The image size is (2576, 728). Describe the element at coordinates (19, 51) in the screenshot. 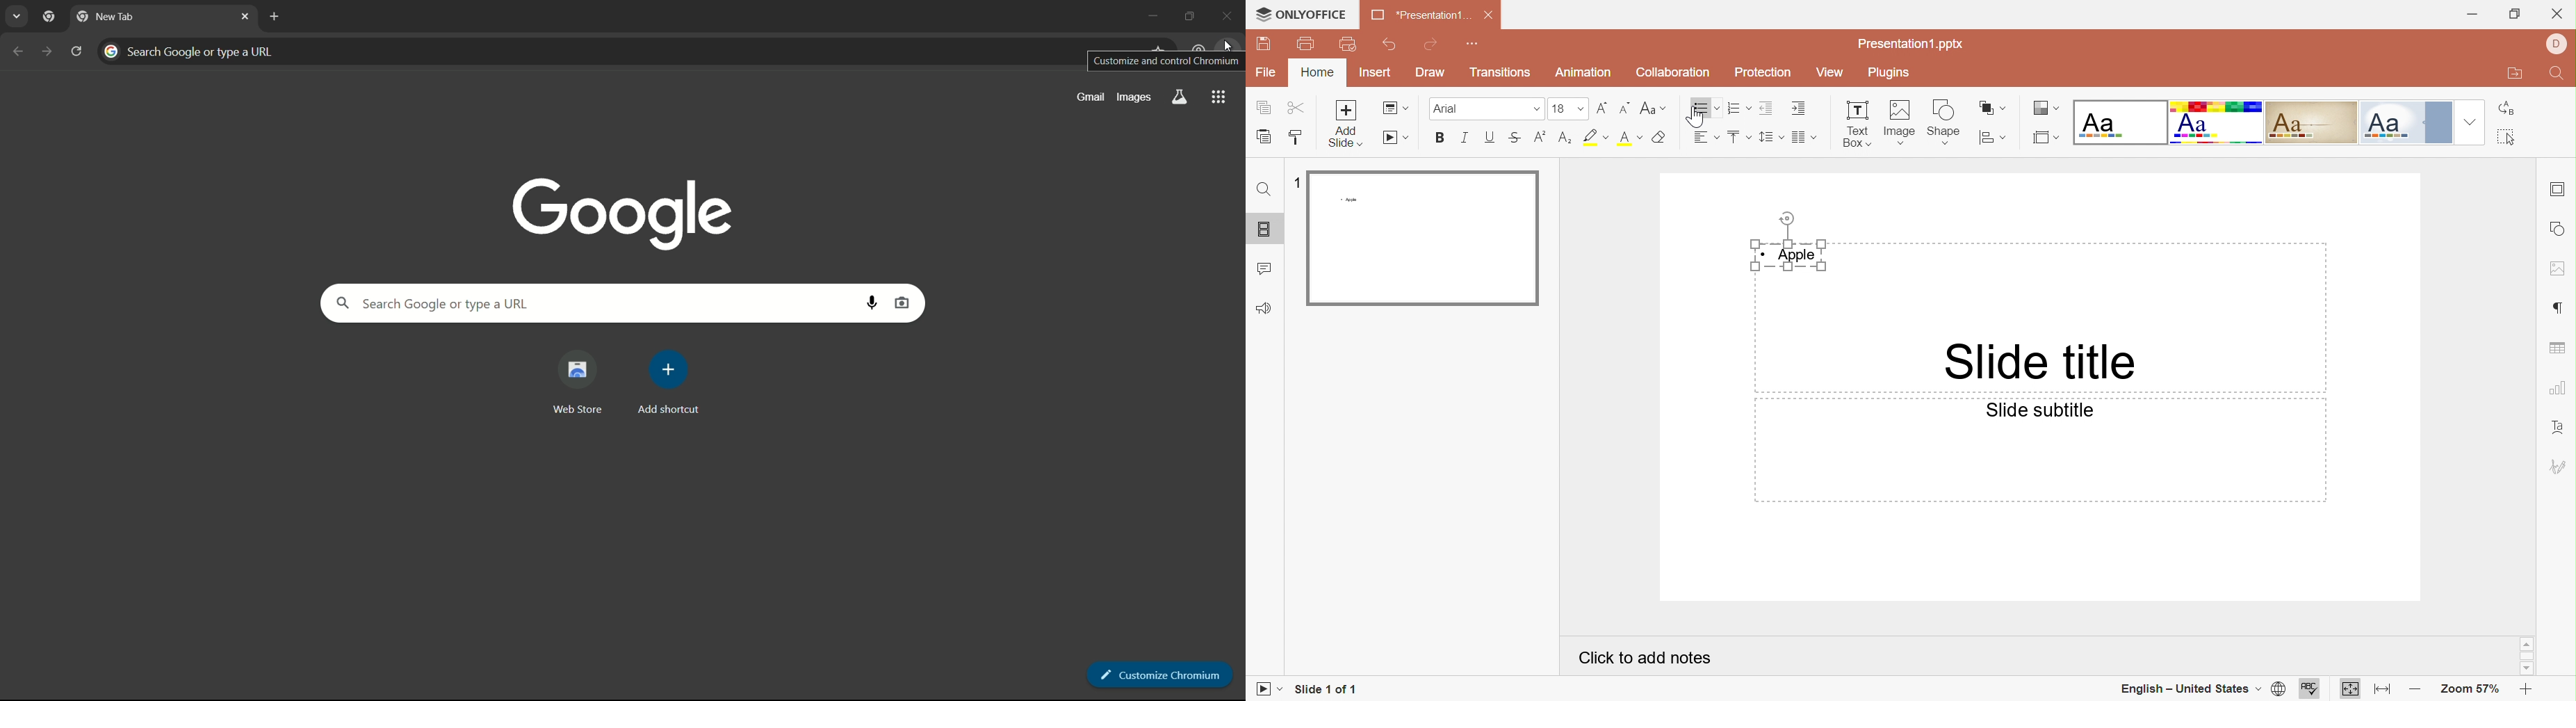

I see `back` at that location.